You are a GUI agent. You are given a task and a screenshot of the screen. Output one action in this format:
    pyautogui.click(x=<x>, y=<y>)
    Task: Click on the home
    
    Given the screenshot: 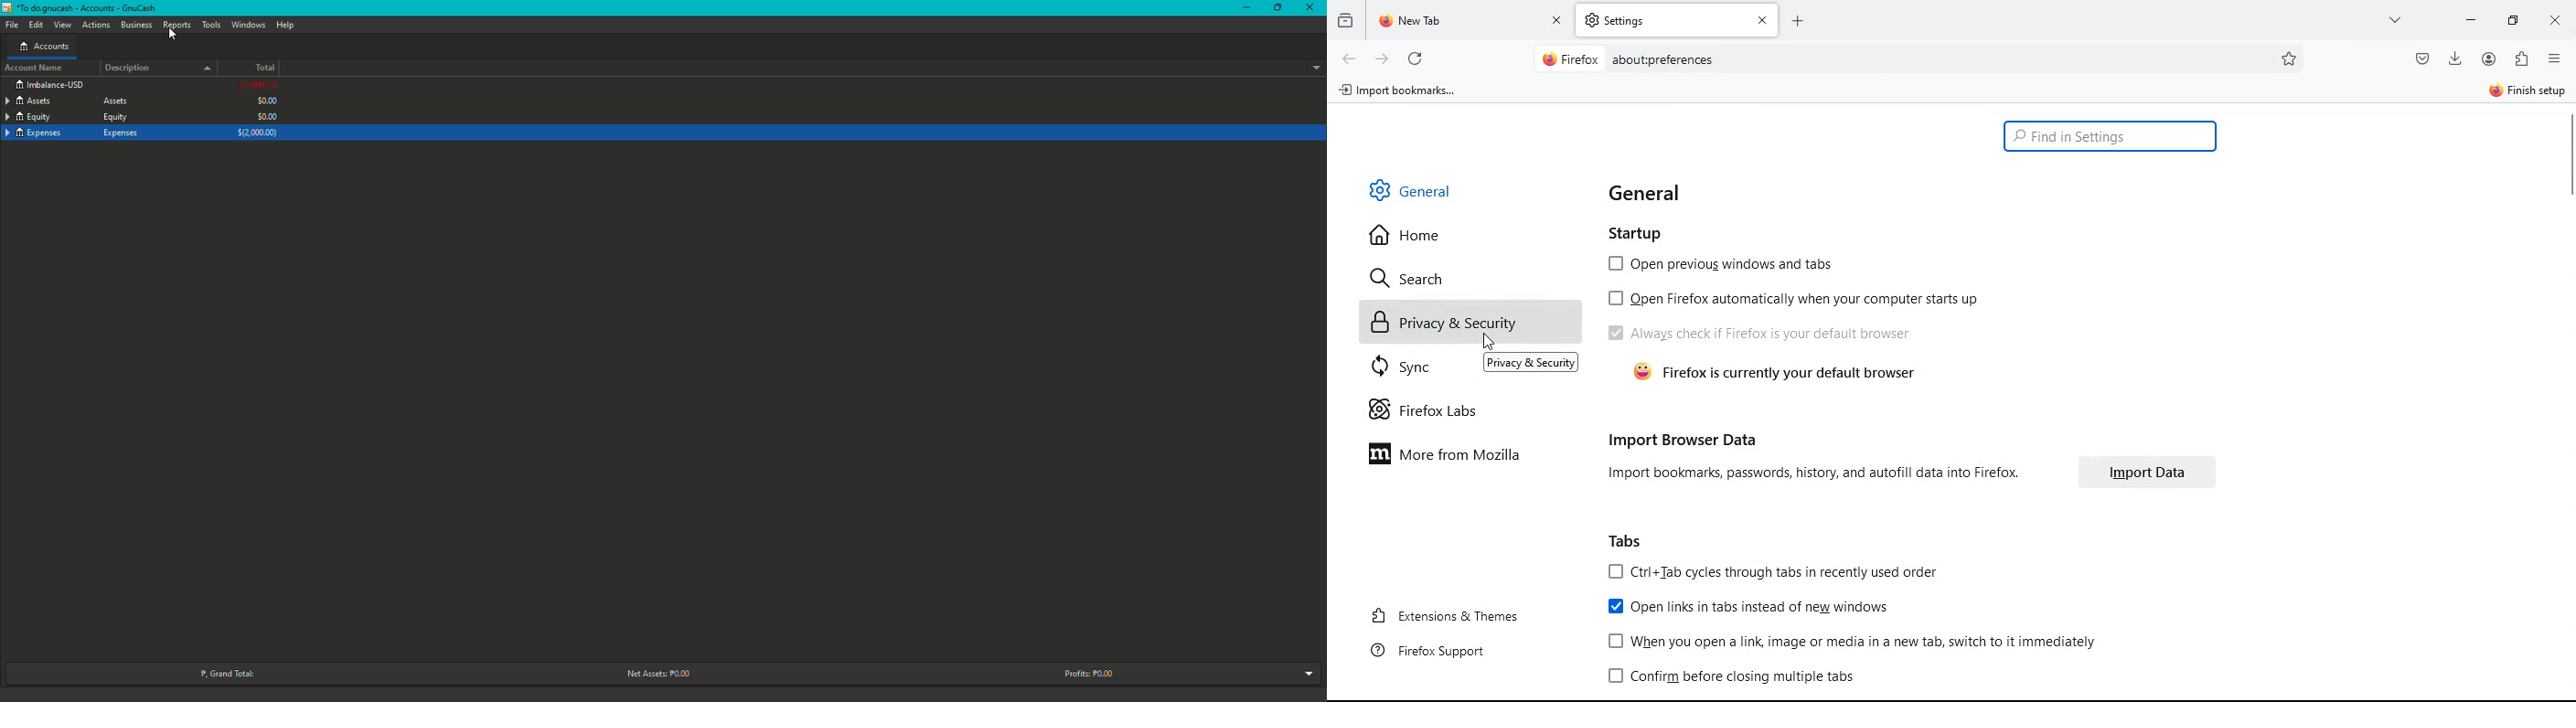 What is the action you would take?
    pyautogui.click(x=1413, y=235)
    